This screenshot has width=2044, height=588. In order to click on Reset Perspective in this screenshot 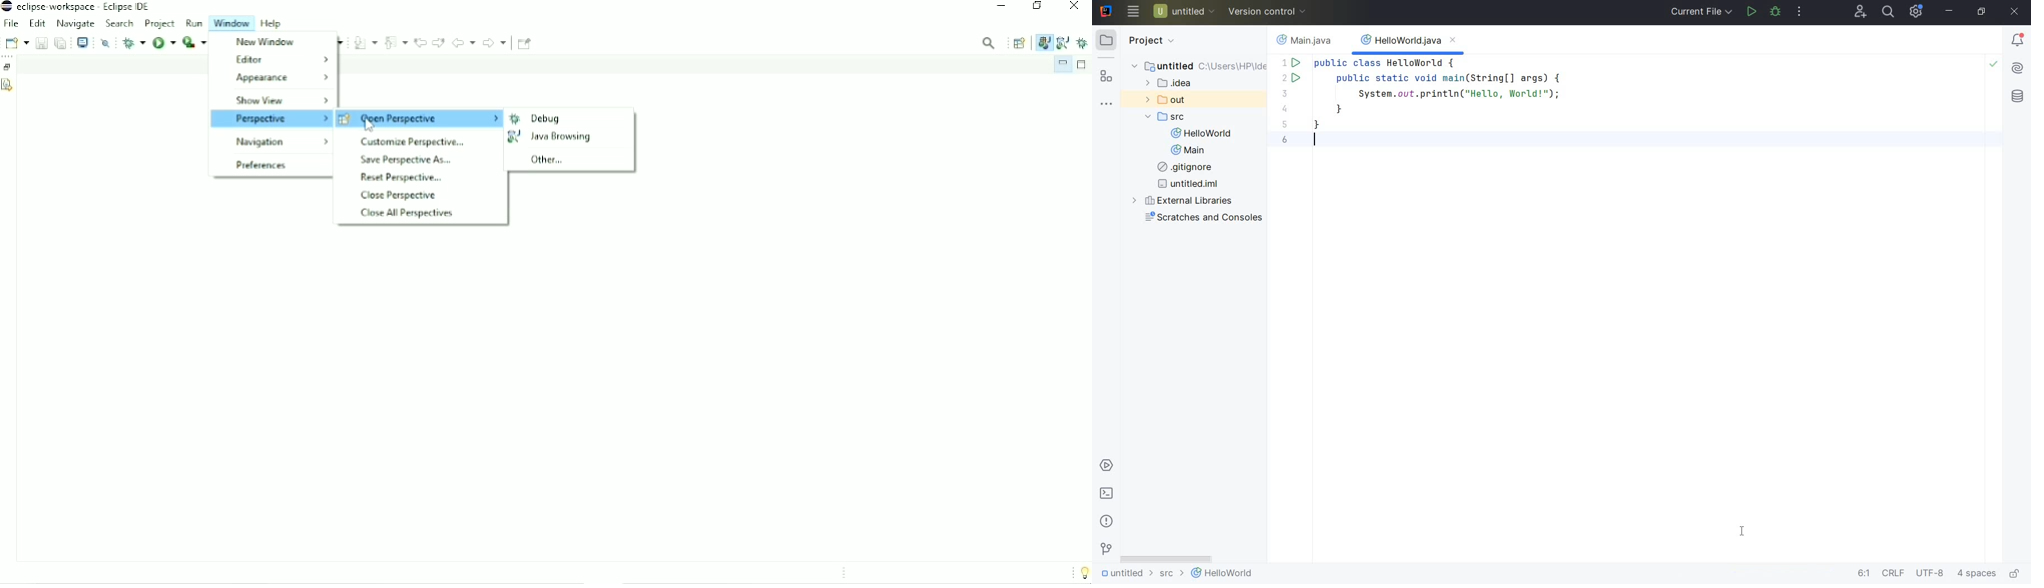, I will do `click(399, 178)`.